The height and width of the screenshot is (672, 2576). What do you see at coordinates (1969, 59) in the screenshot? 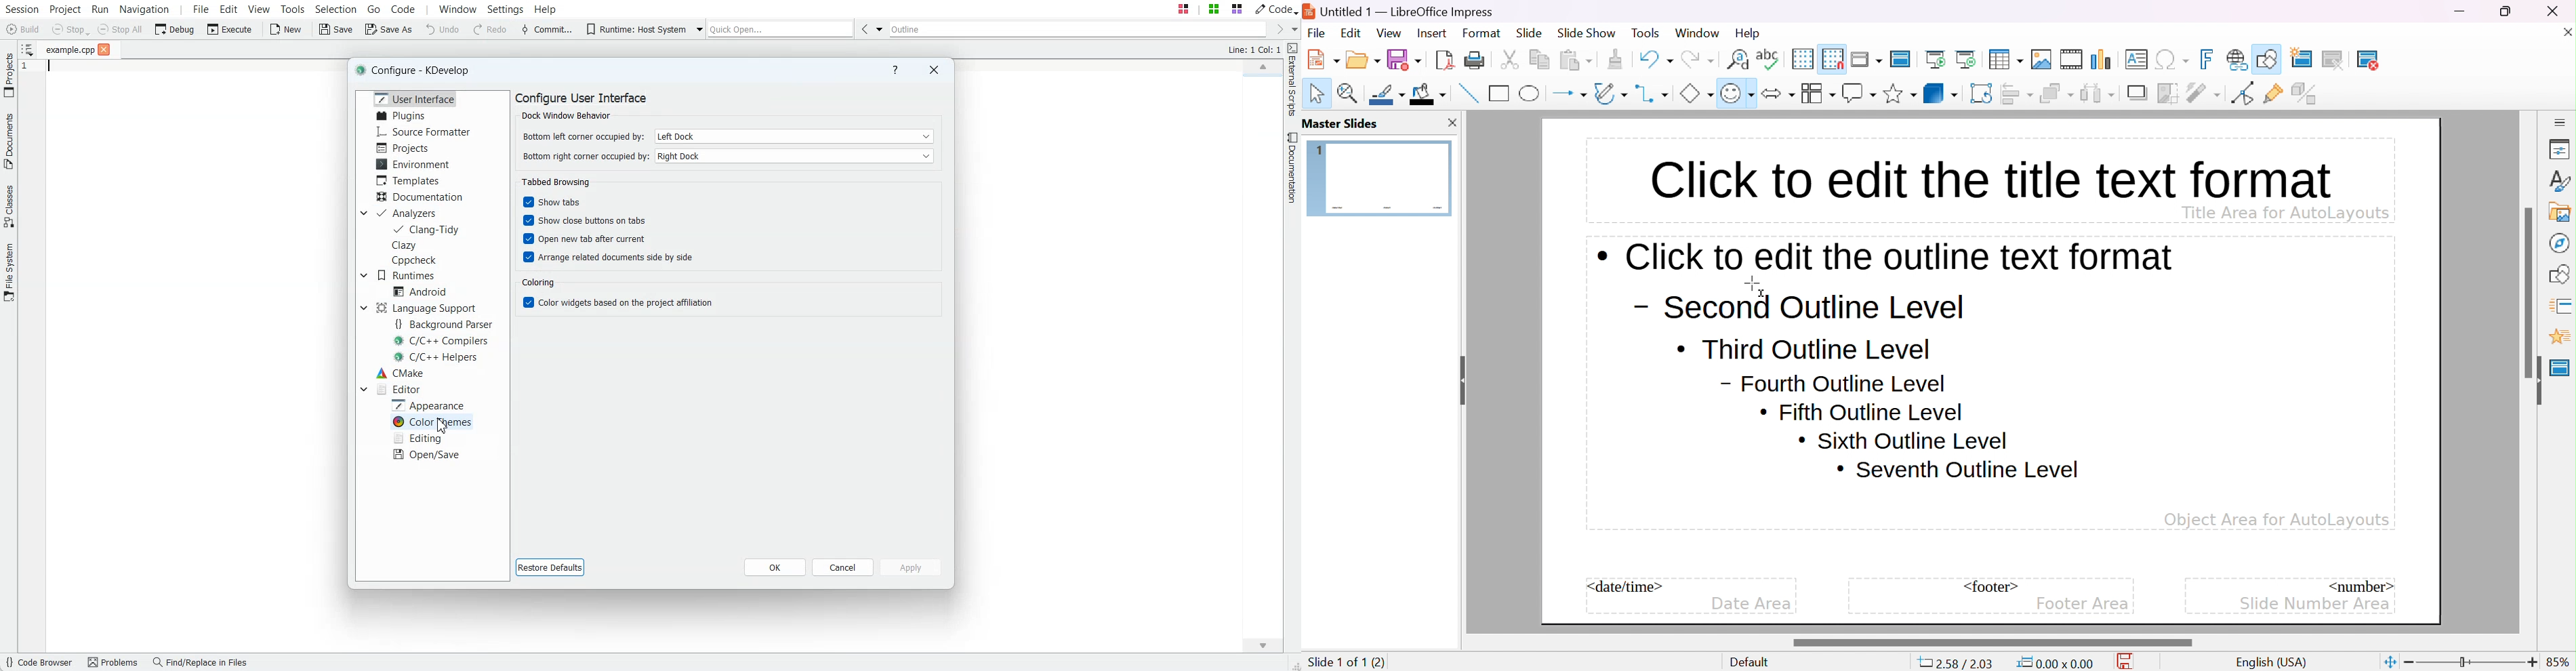
I see `start from current slide` at bounding box center [1969, 59].